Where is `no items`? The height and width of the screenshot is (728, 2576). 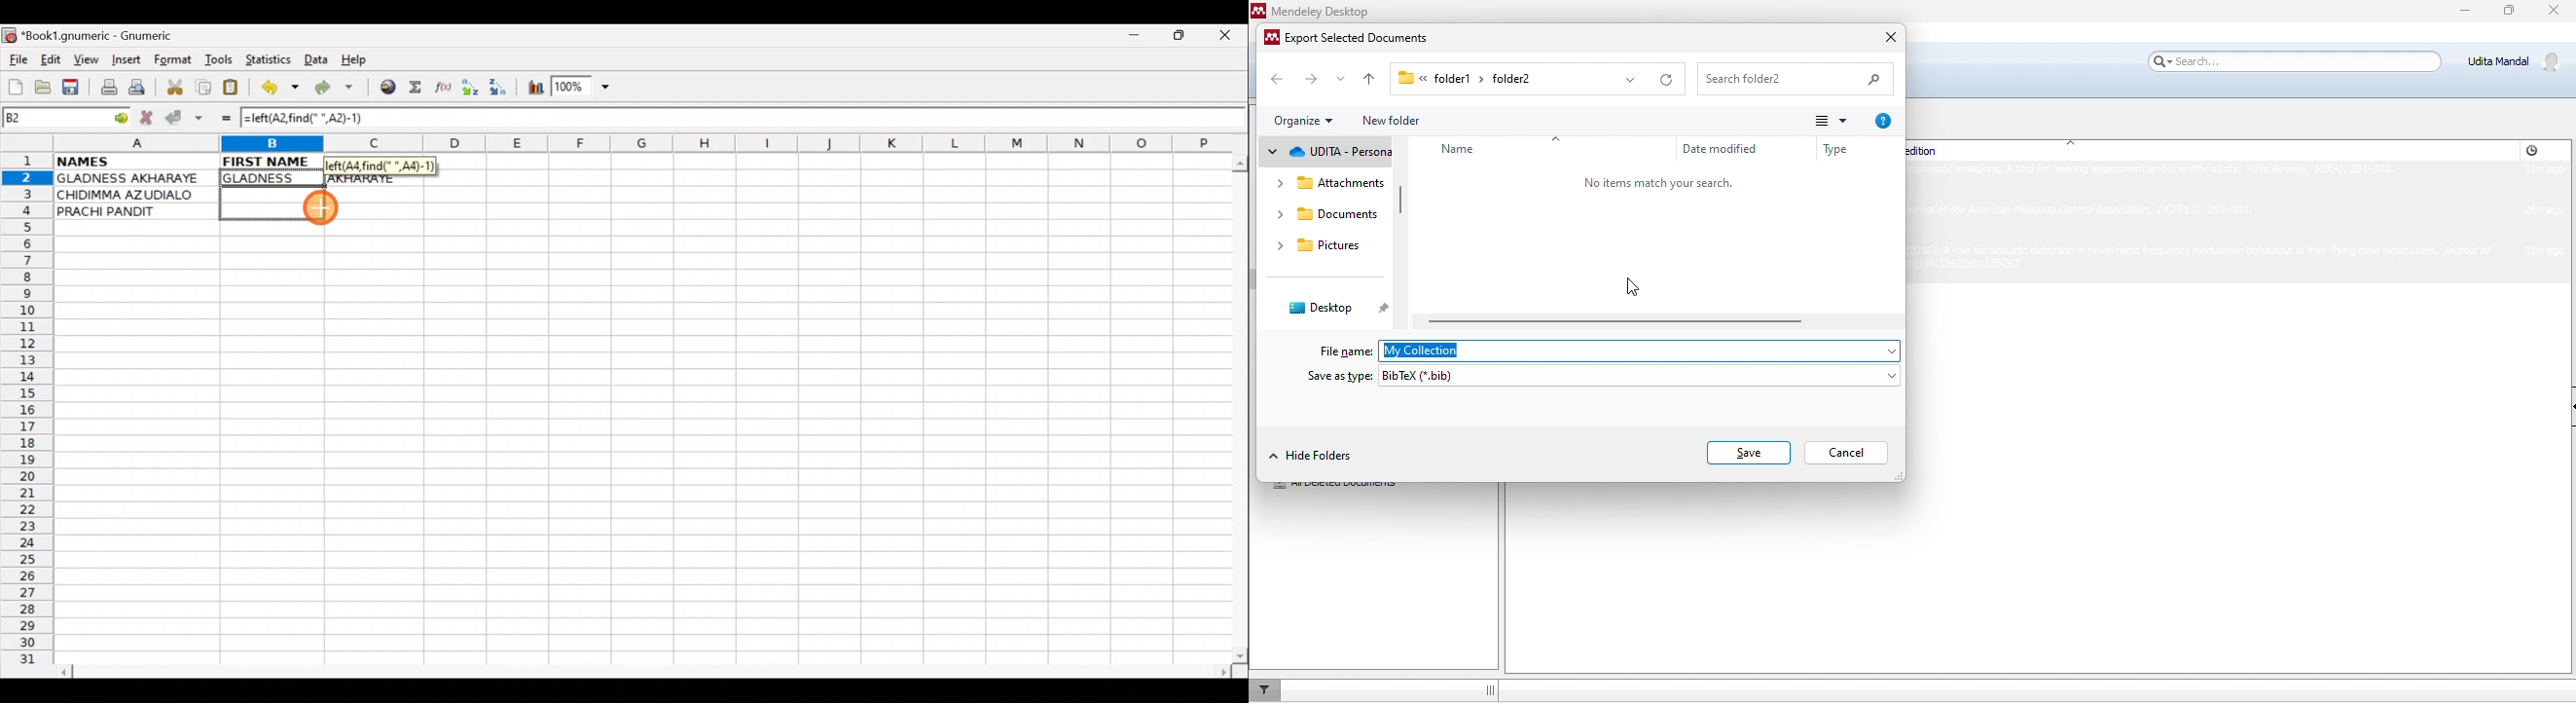
no items is located at coordinates (1661, 183).